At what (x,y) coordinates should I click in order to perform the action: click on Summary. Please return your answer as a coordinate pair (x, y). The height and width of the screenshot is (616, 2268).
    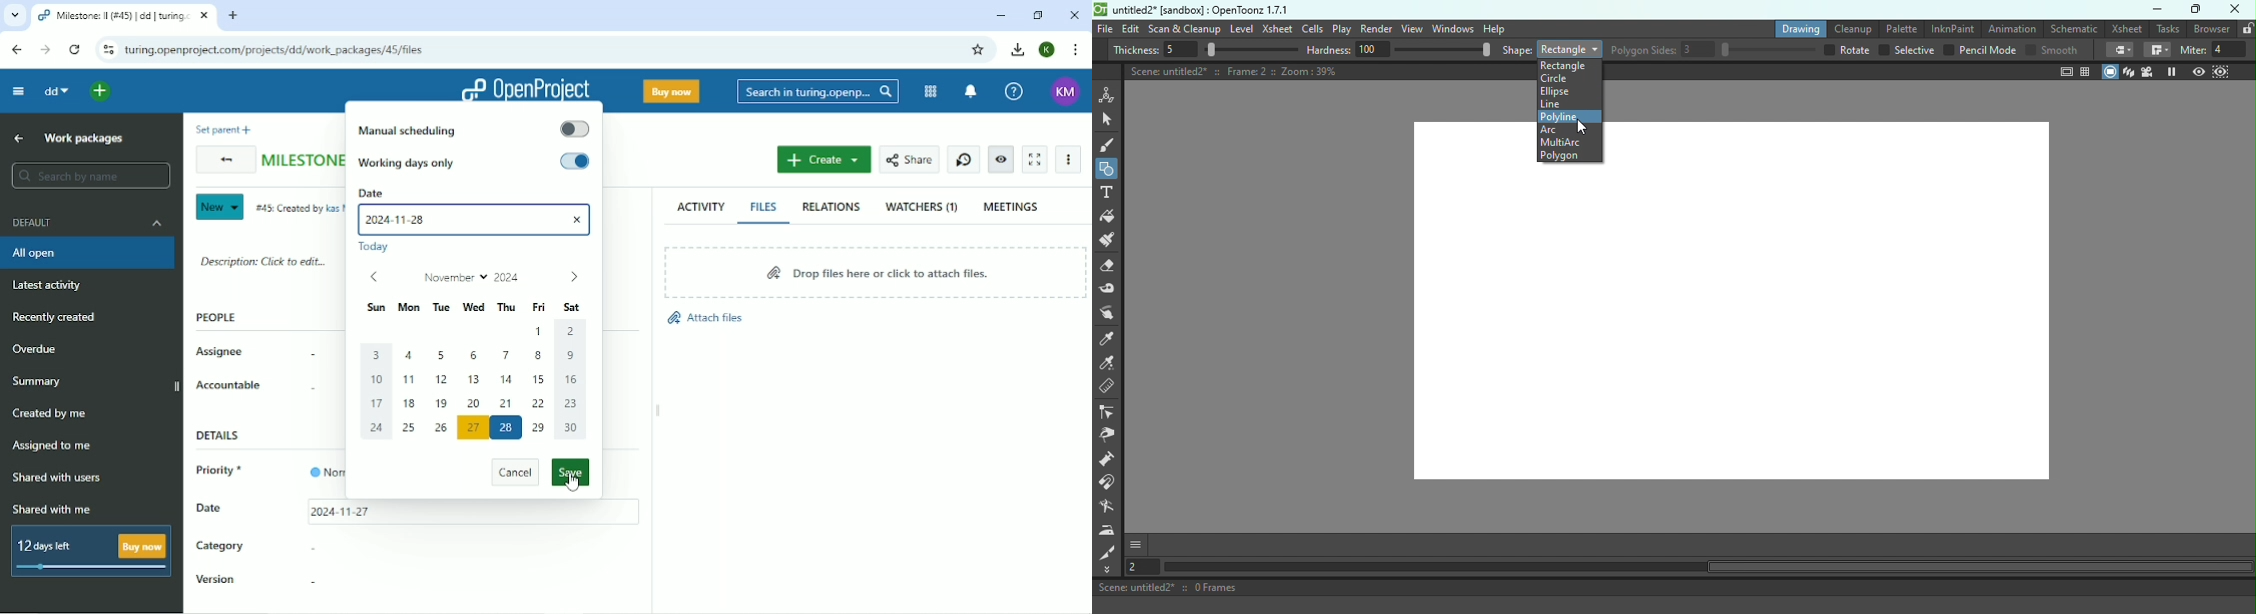
    Looking at the image, I should click on (39, 381).